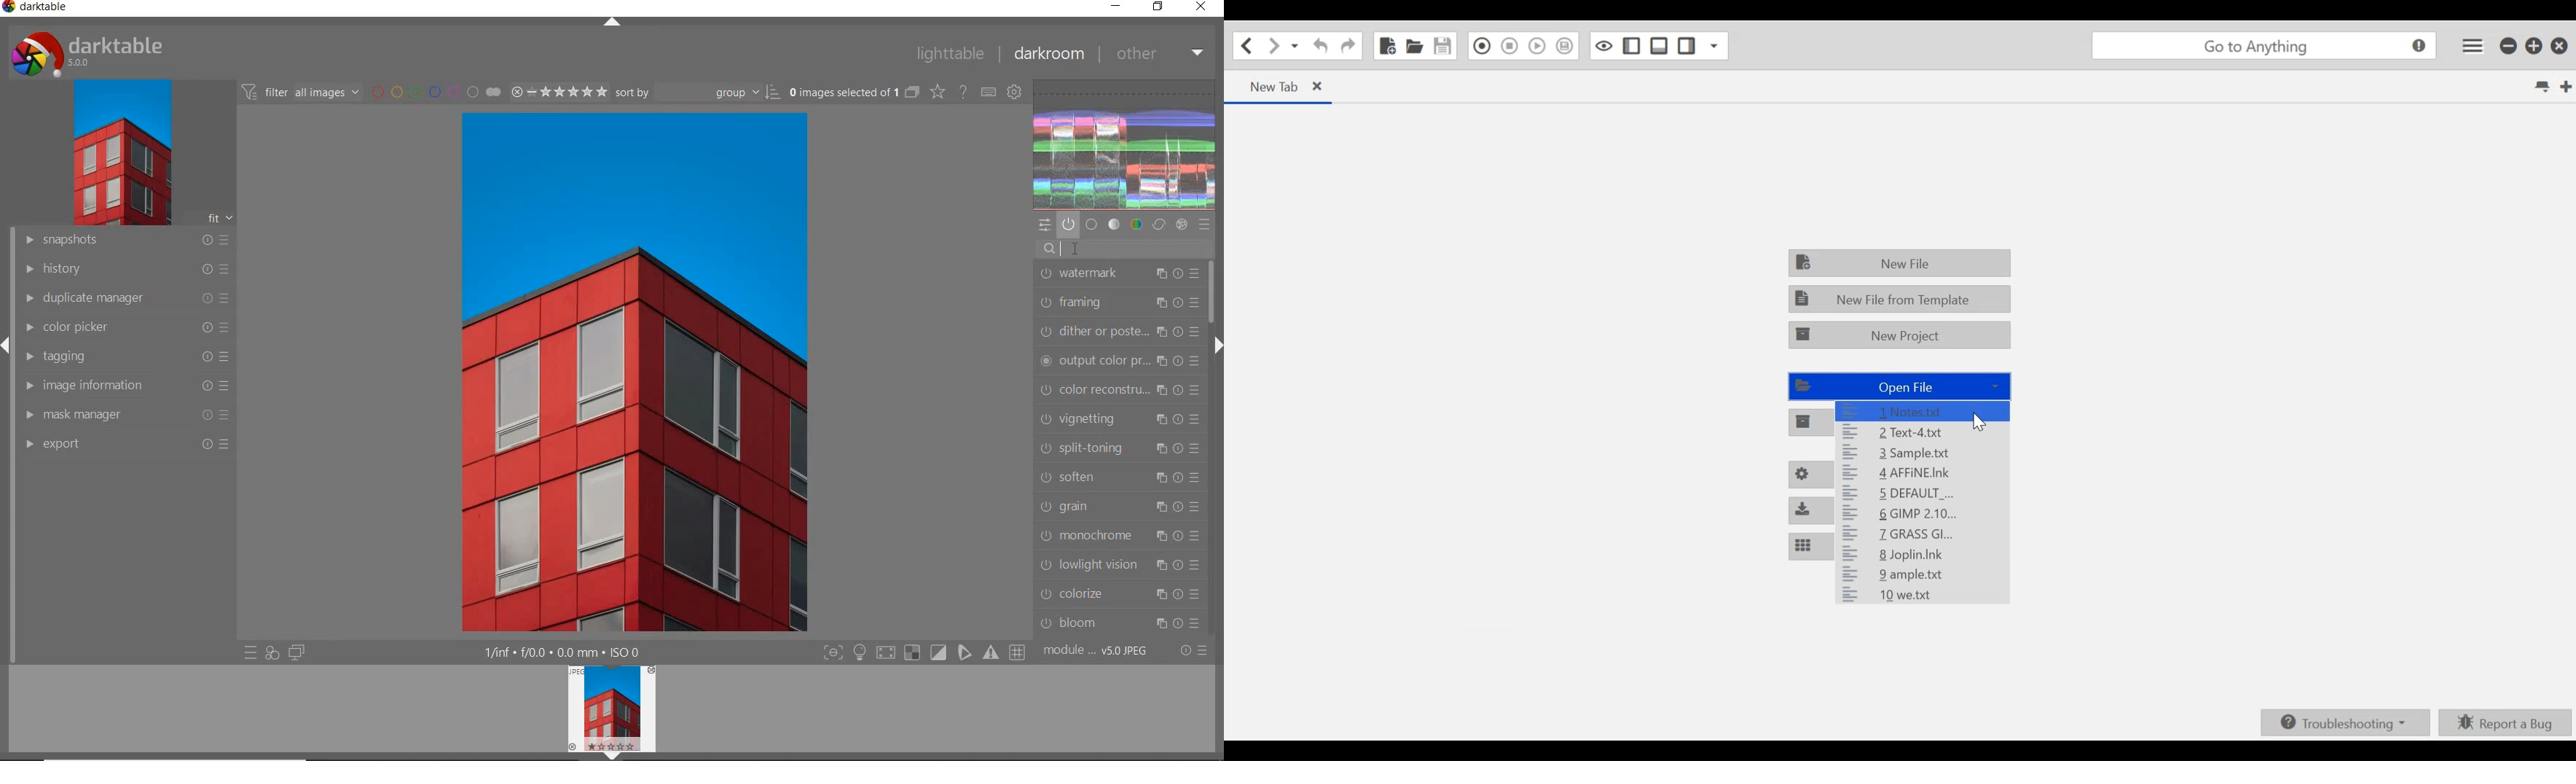 Image resolution: width=2576 pixels, height=784 pixels. What do you see at coordinates (697, 91) in the screenshot?
I see `sort` at bounding box center [697, 91].